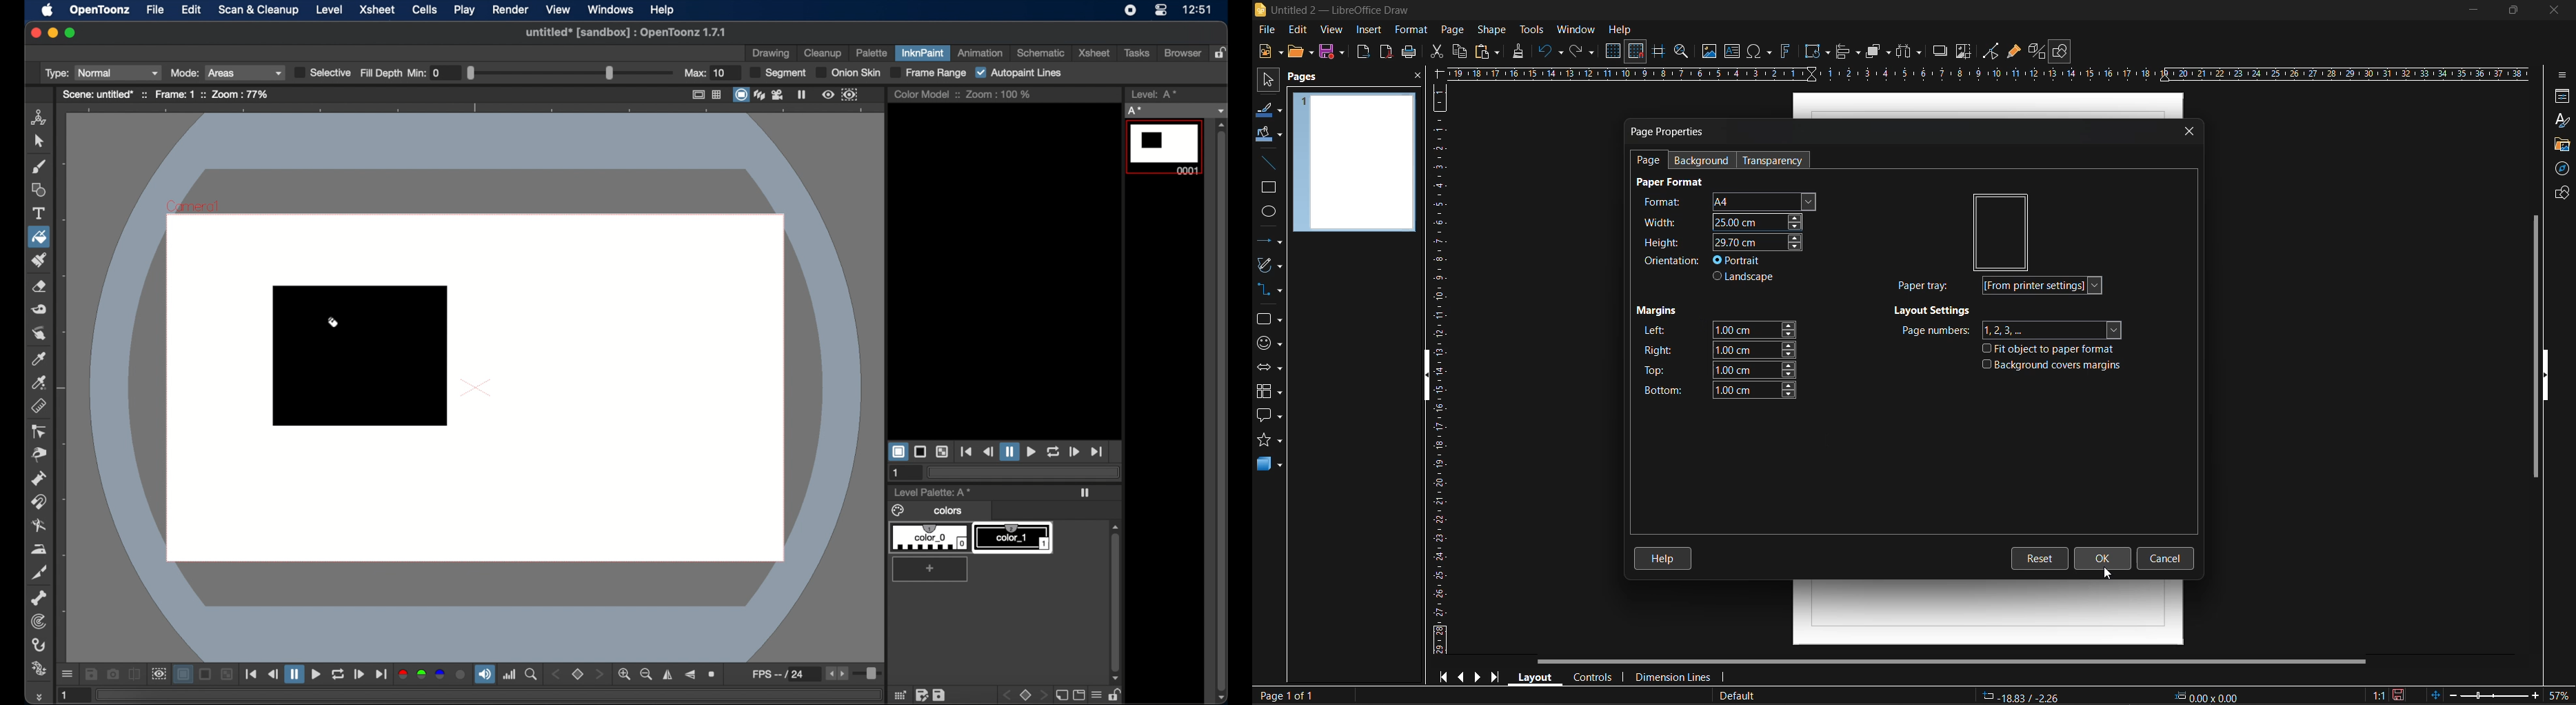 This screenshot has width=2576, height=728. What do you see at coordinates (101, 73) in the screenshot?
I see `Type` at bounding box center [101, 73].